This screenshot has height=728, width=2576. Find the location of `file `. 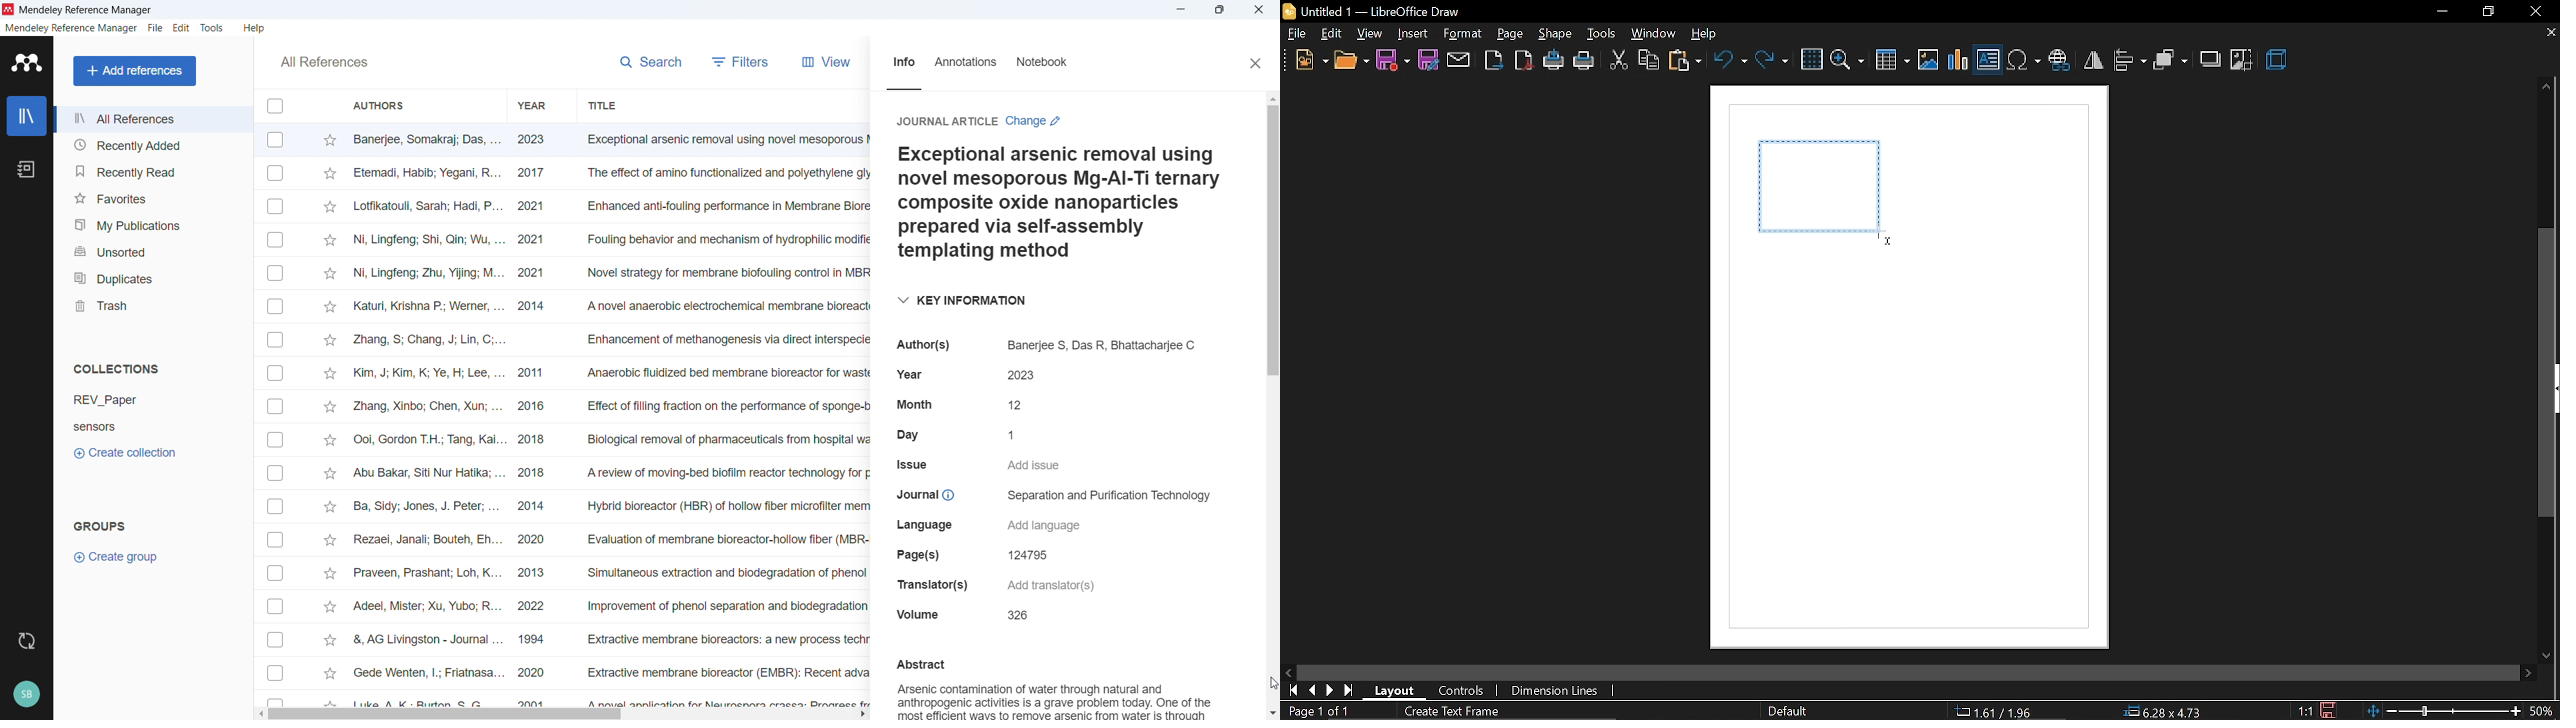

file  is located at coordinates (155, 29).